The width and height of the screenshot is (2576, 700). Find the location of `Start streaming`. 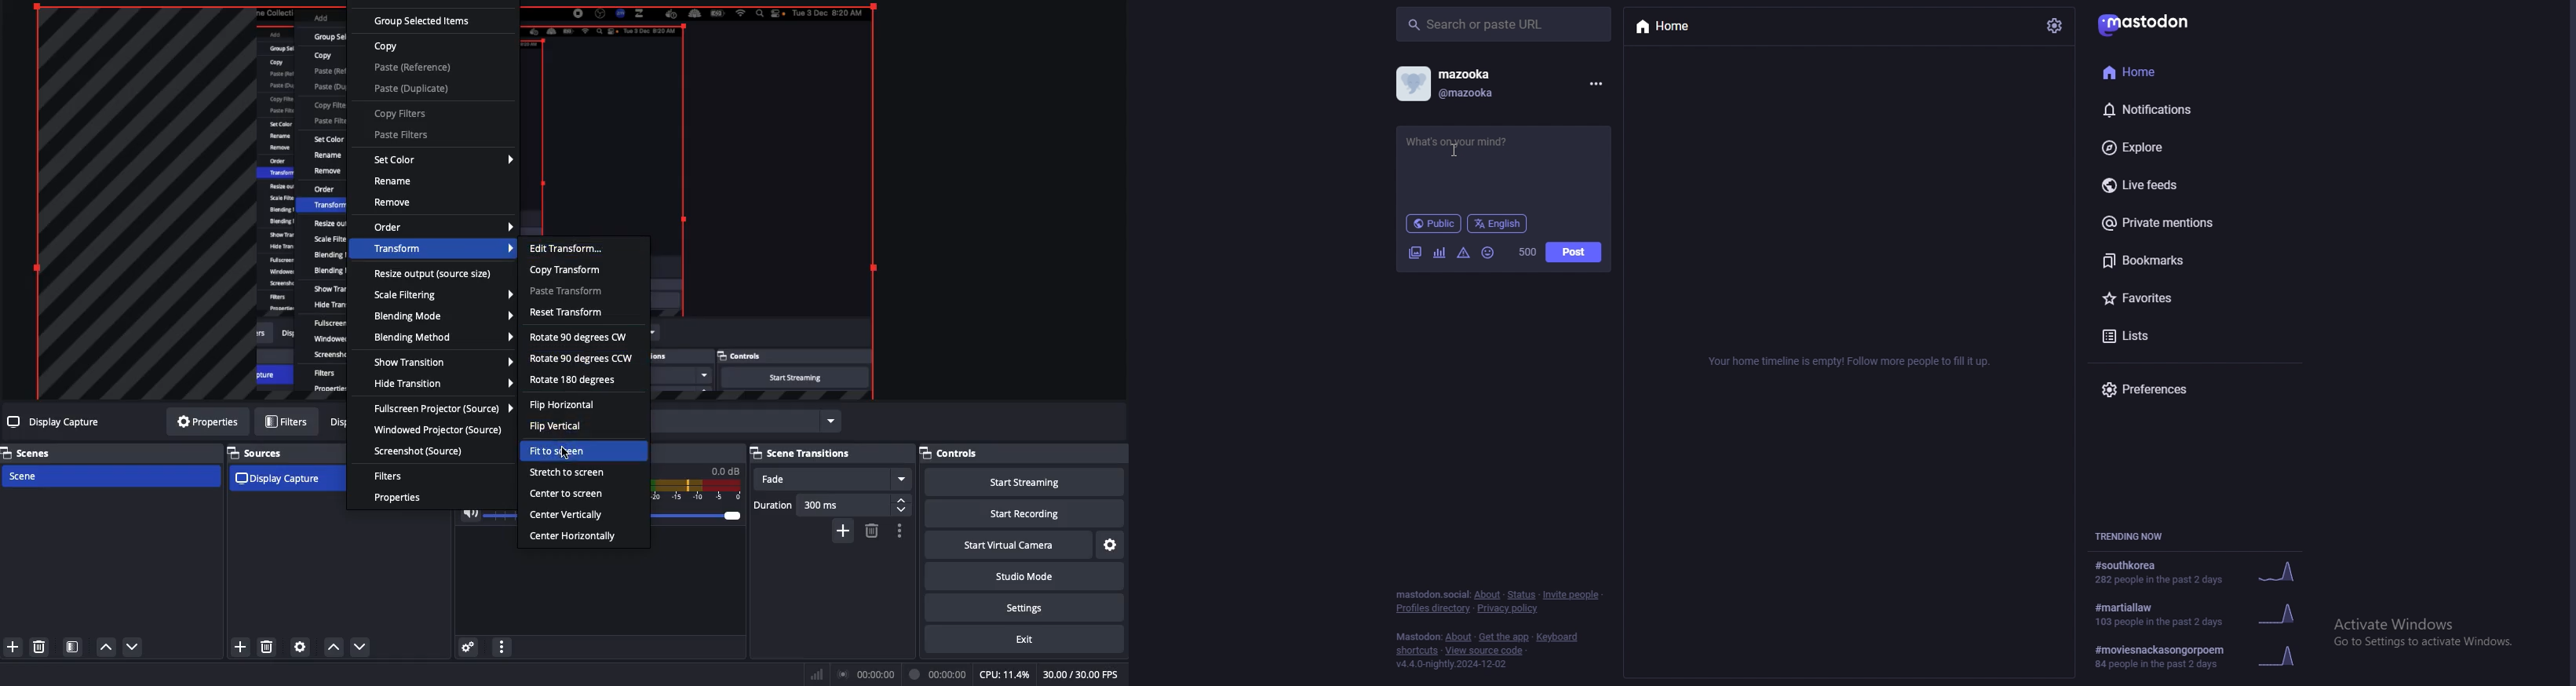

Start streaming is located at coordinates (1023, 483).